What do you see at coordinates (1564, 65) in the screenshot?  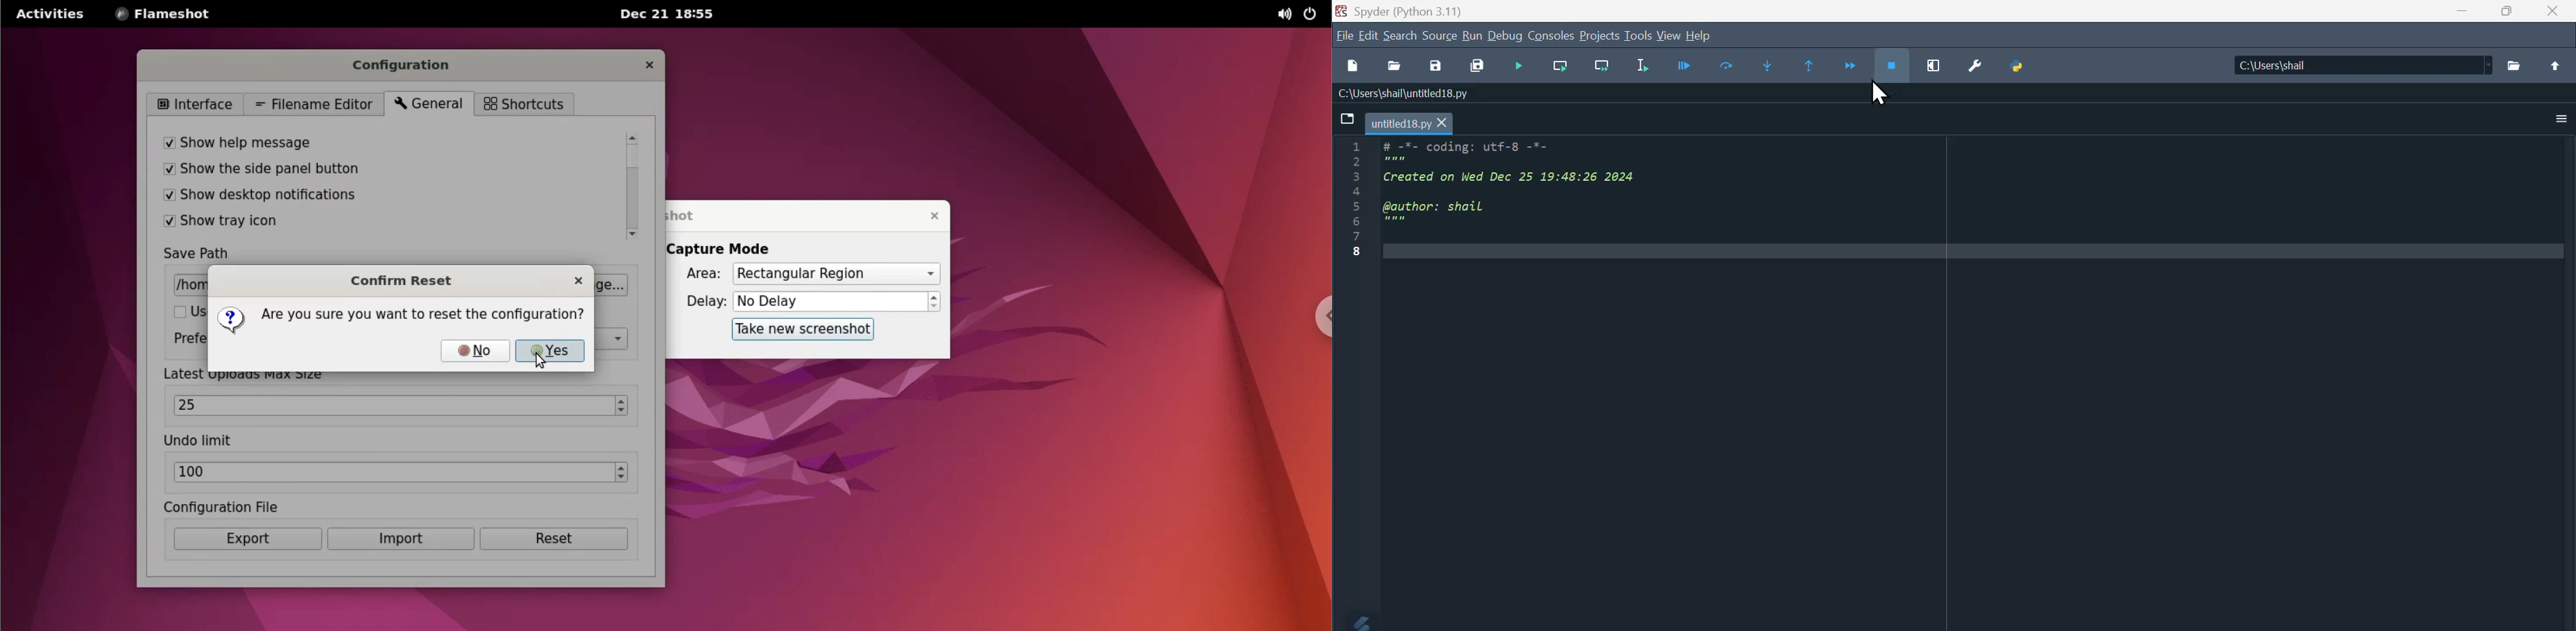 I see `Run current cell` at bounding box center [1564, 65].